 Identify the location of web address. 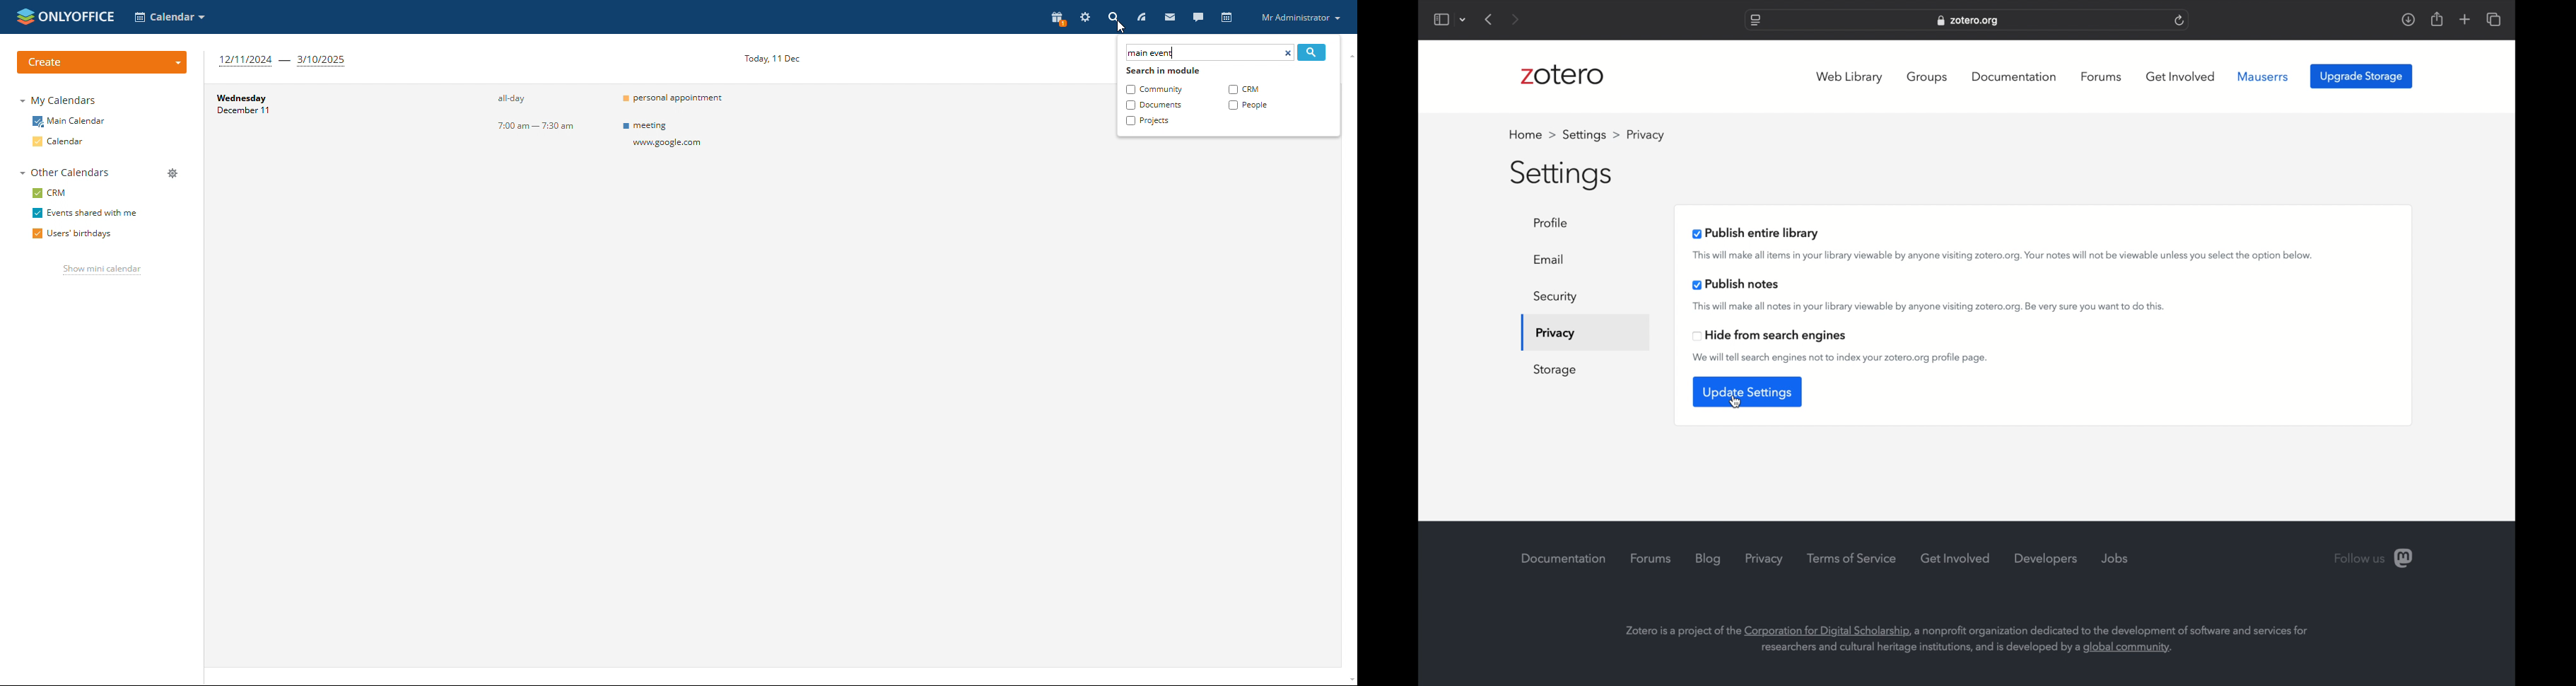
(1969, 20).